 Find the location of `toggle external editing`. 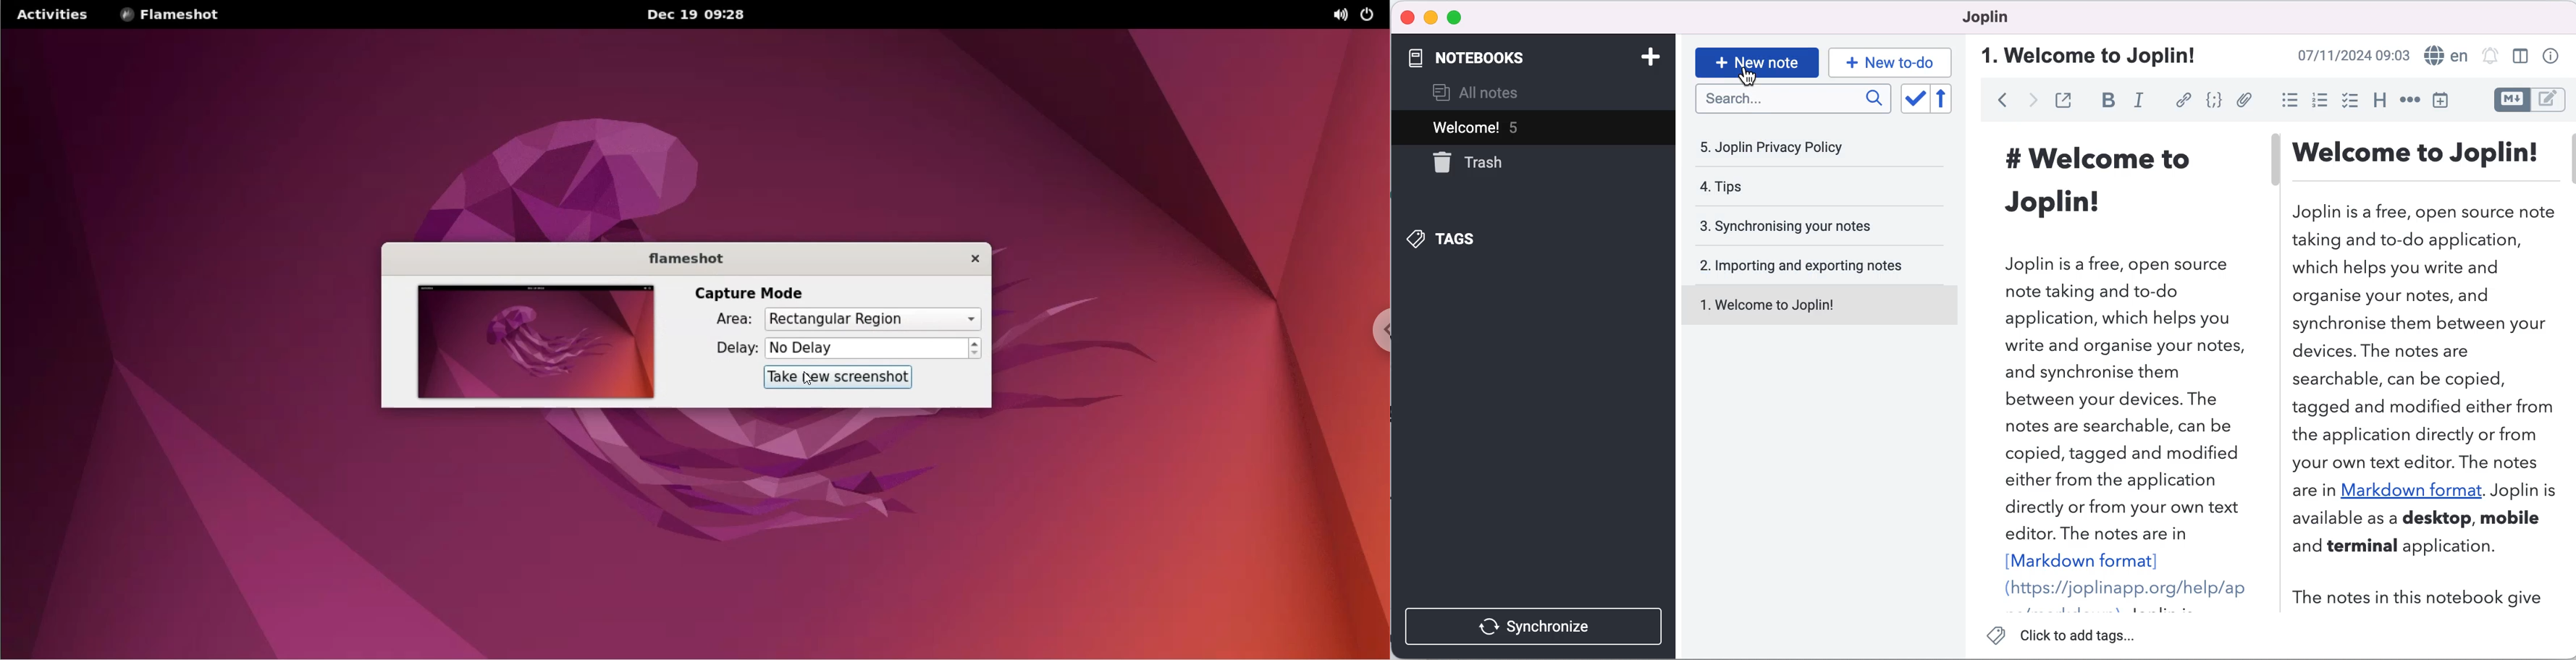

toggle external editing is located at coordinates (2069, 99).